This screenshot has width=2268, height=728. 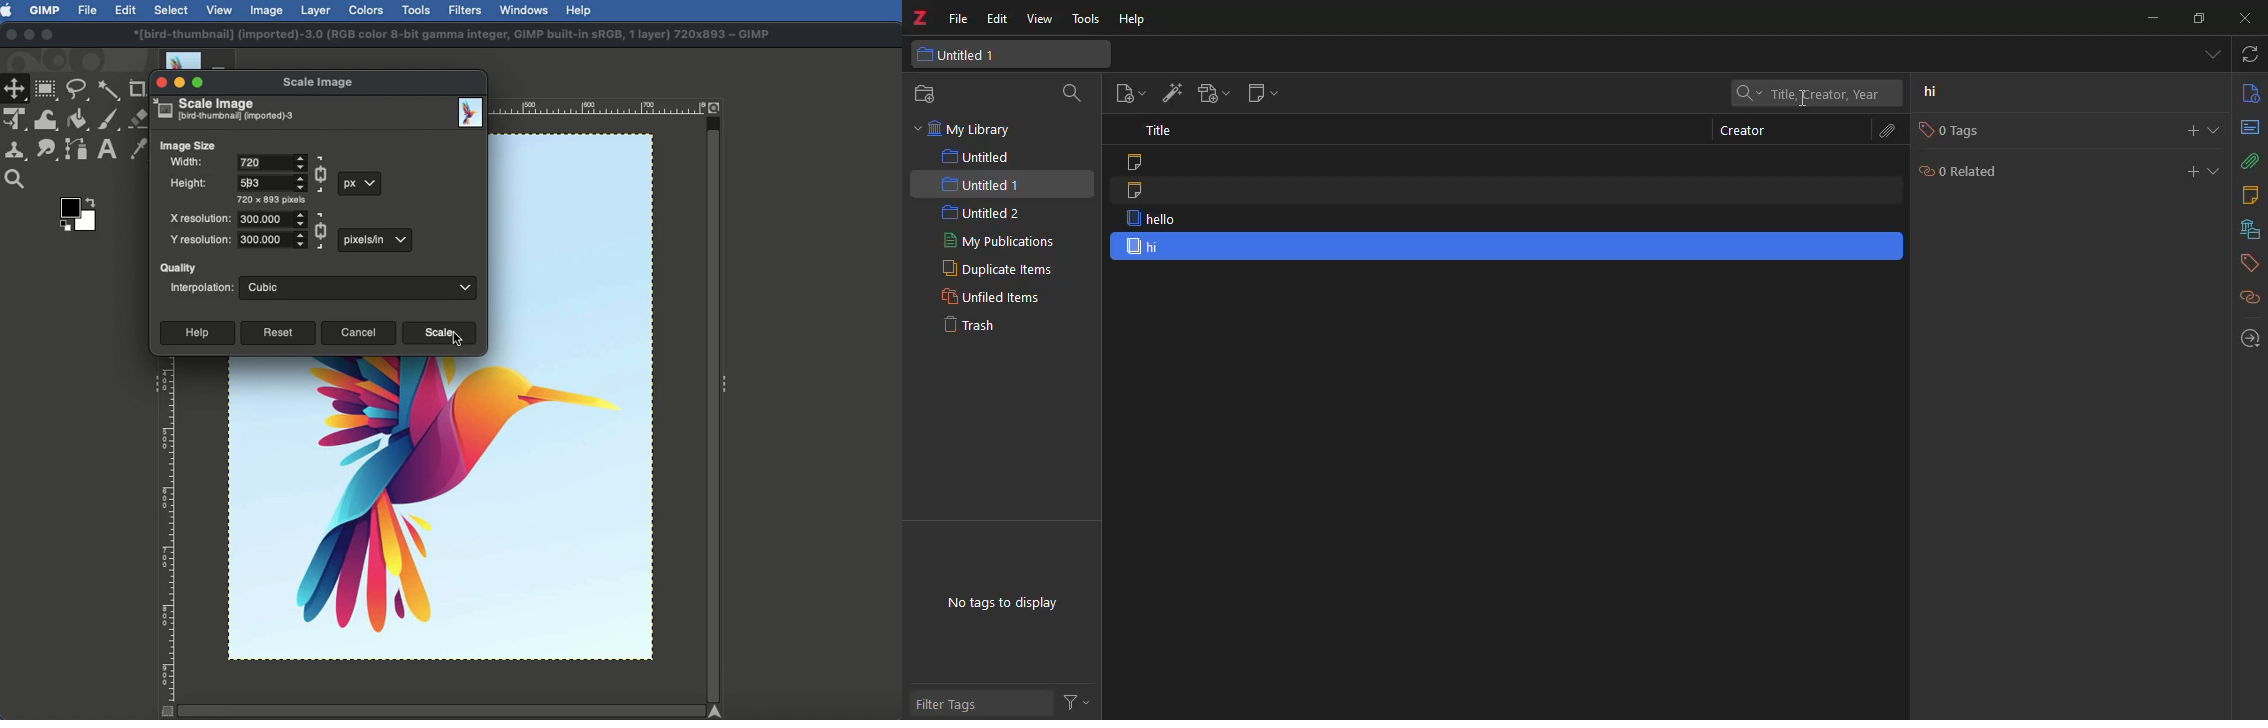 I want to click on tools, so click(x=1086, y=19).